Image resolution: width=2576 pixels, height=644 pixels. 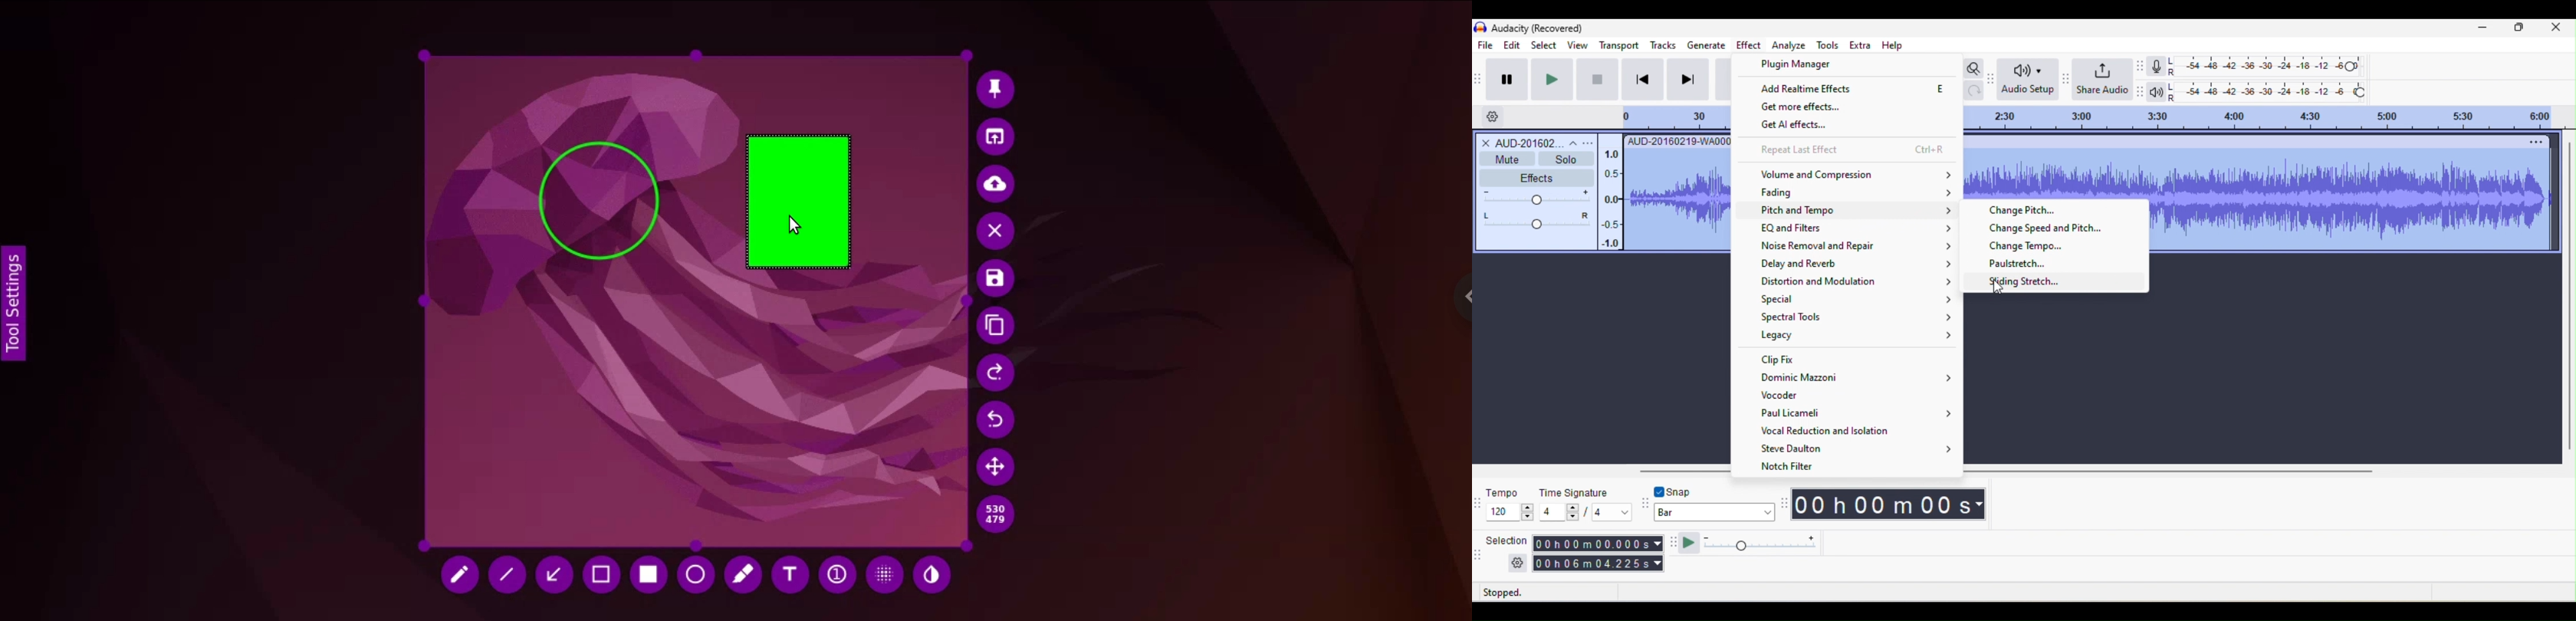 What do you see at coordinates (1816, 127) in the screenshot?
I see `get AI effects` at bounding box center [1816, 127].